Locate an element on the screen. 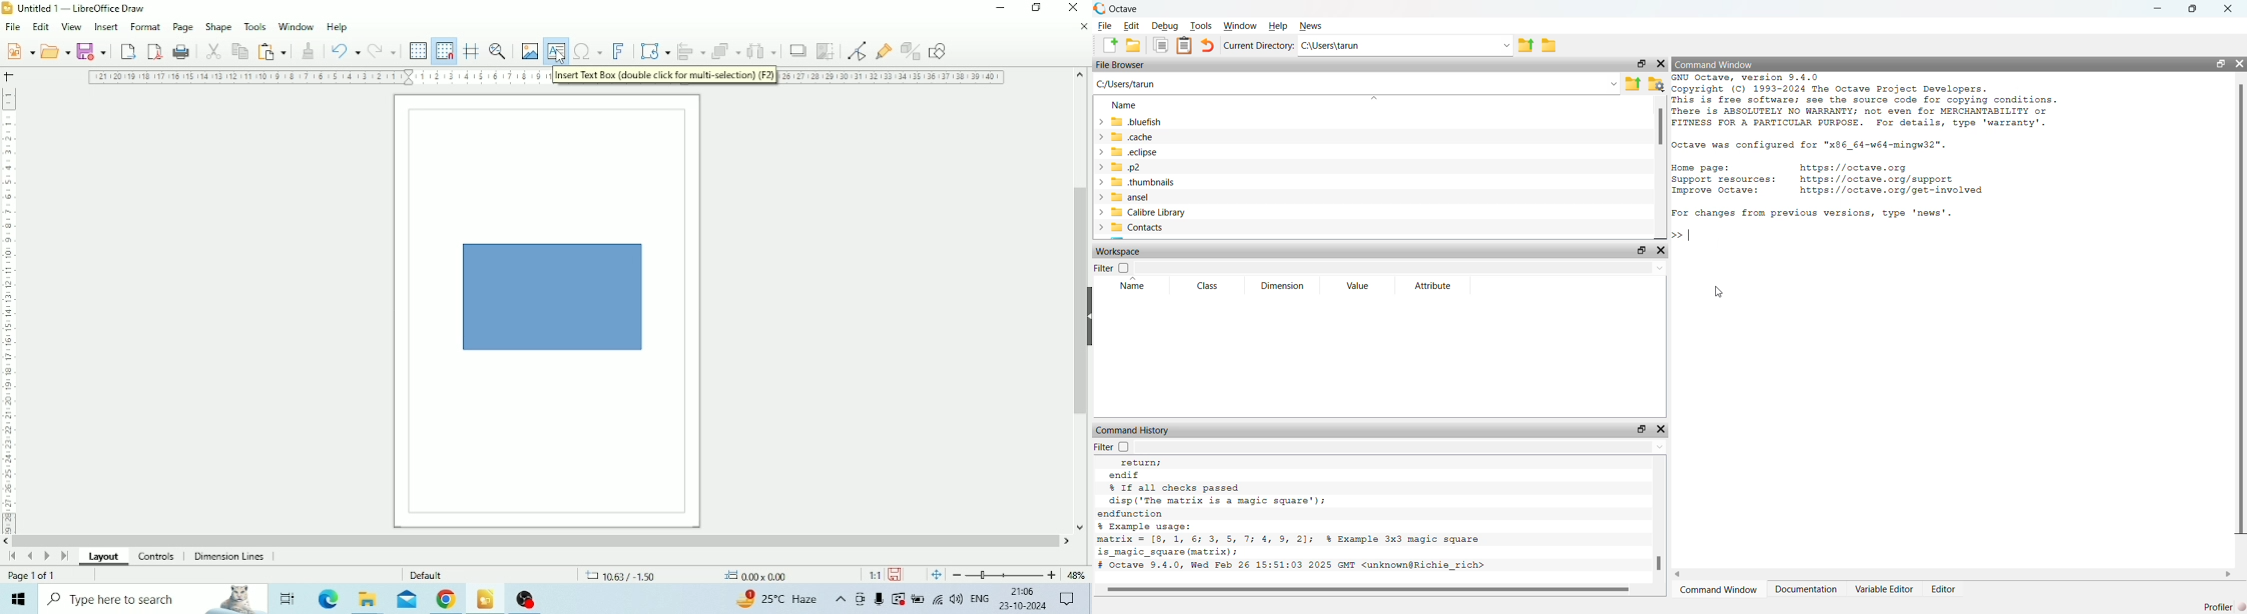 This screenshot has height=616, width=2268. Class is located at coordinates (1208, 286).